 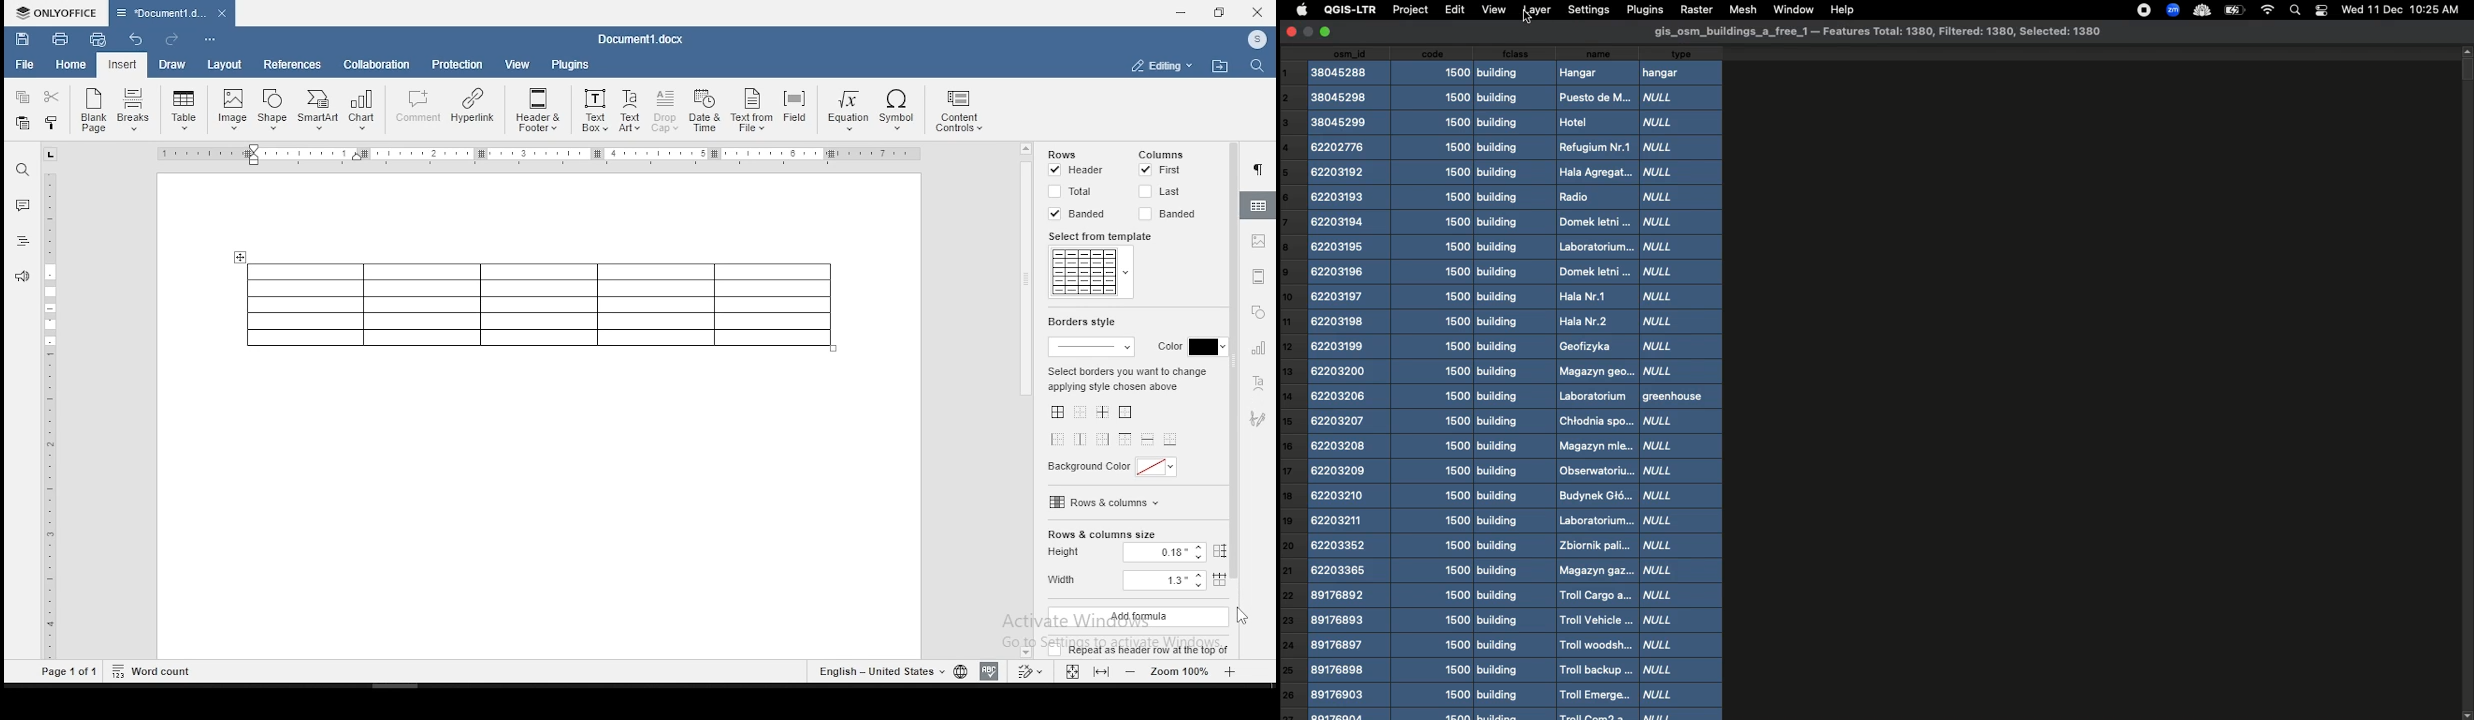 What do you see at coordinates (23, 126) in the screenshot?
I see `paste` at bounding box center [23, 126].